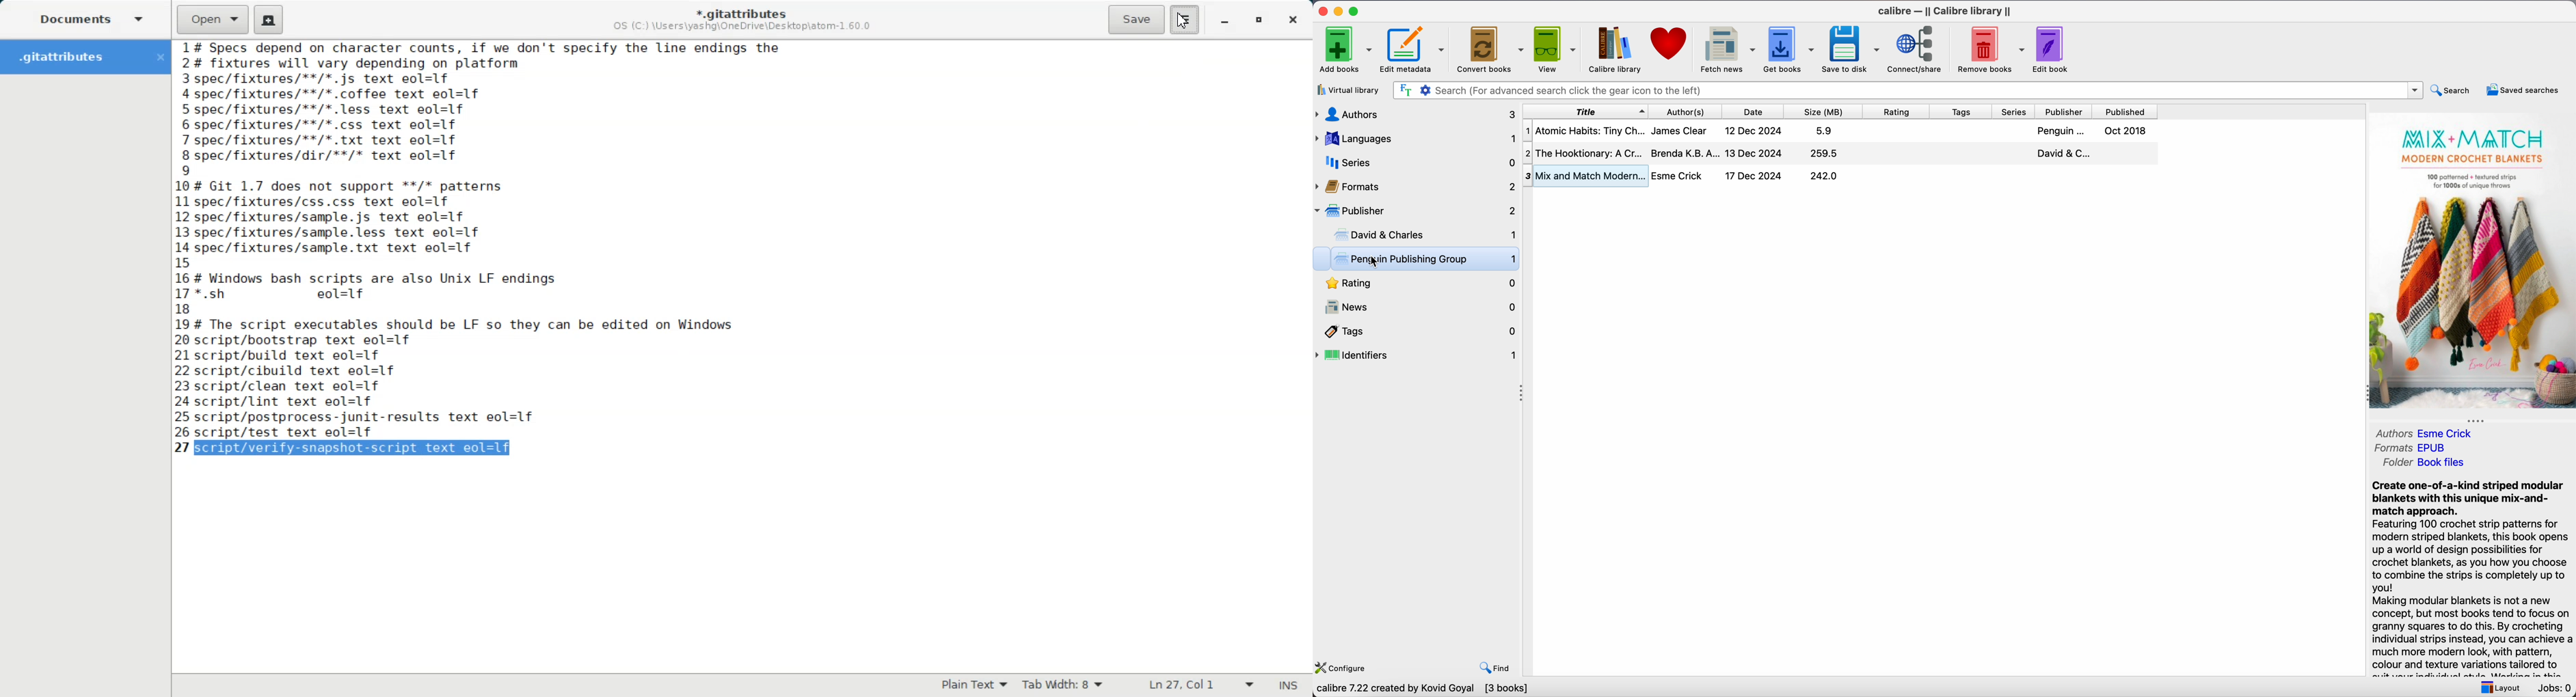  Describe the element at coordinates (1828, 112) in the screenshot. I see `size` at that location.